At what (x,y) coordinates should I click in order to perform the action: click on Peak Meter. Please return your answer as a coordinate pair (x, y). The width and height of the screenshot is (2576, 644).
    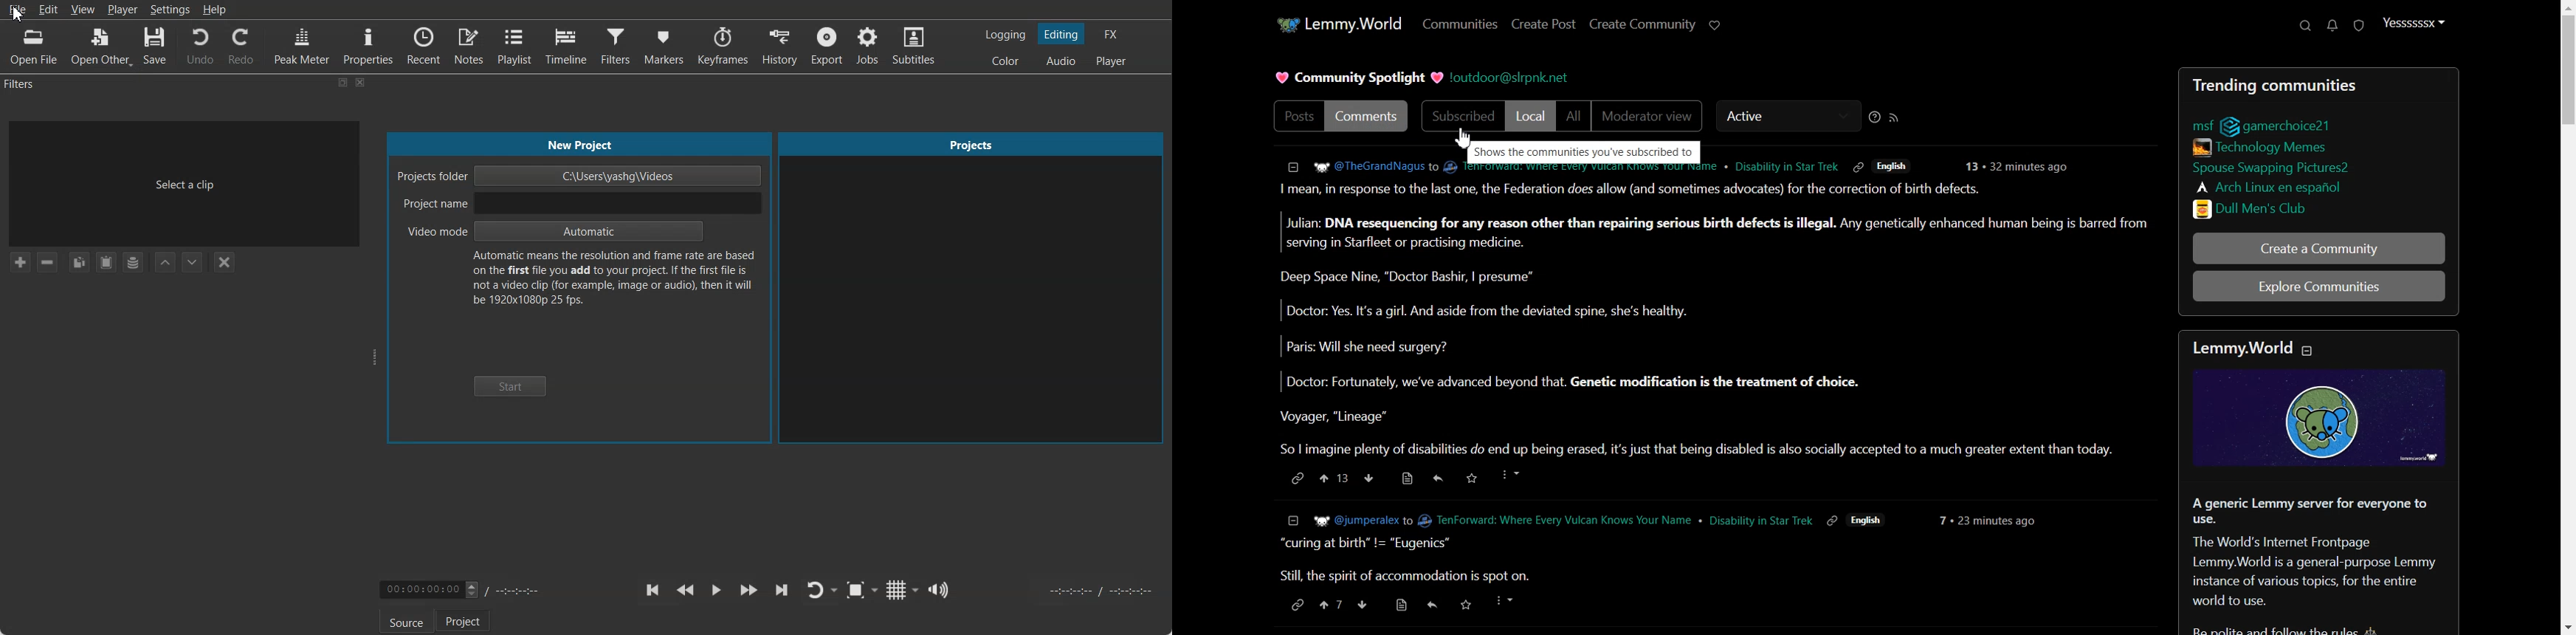
    Looking at the image, I should click on (303, 45).